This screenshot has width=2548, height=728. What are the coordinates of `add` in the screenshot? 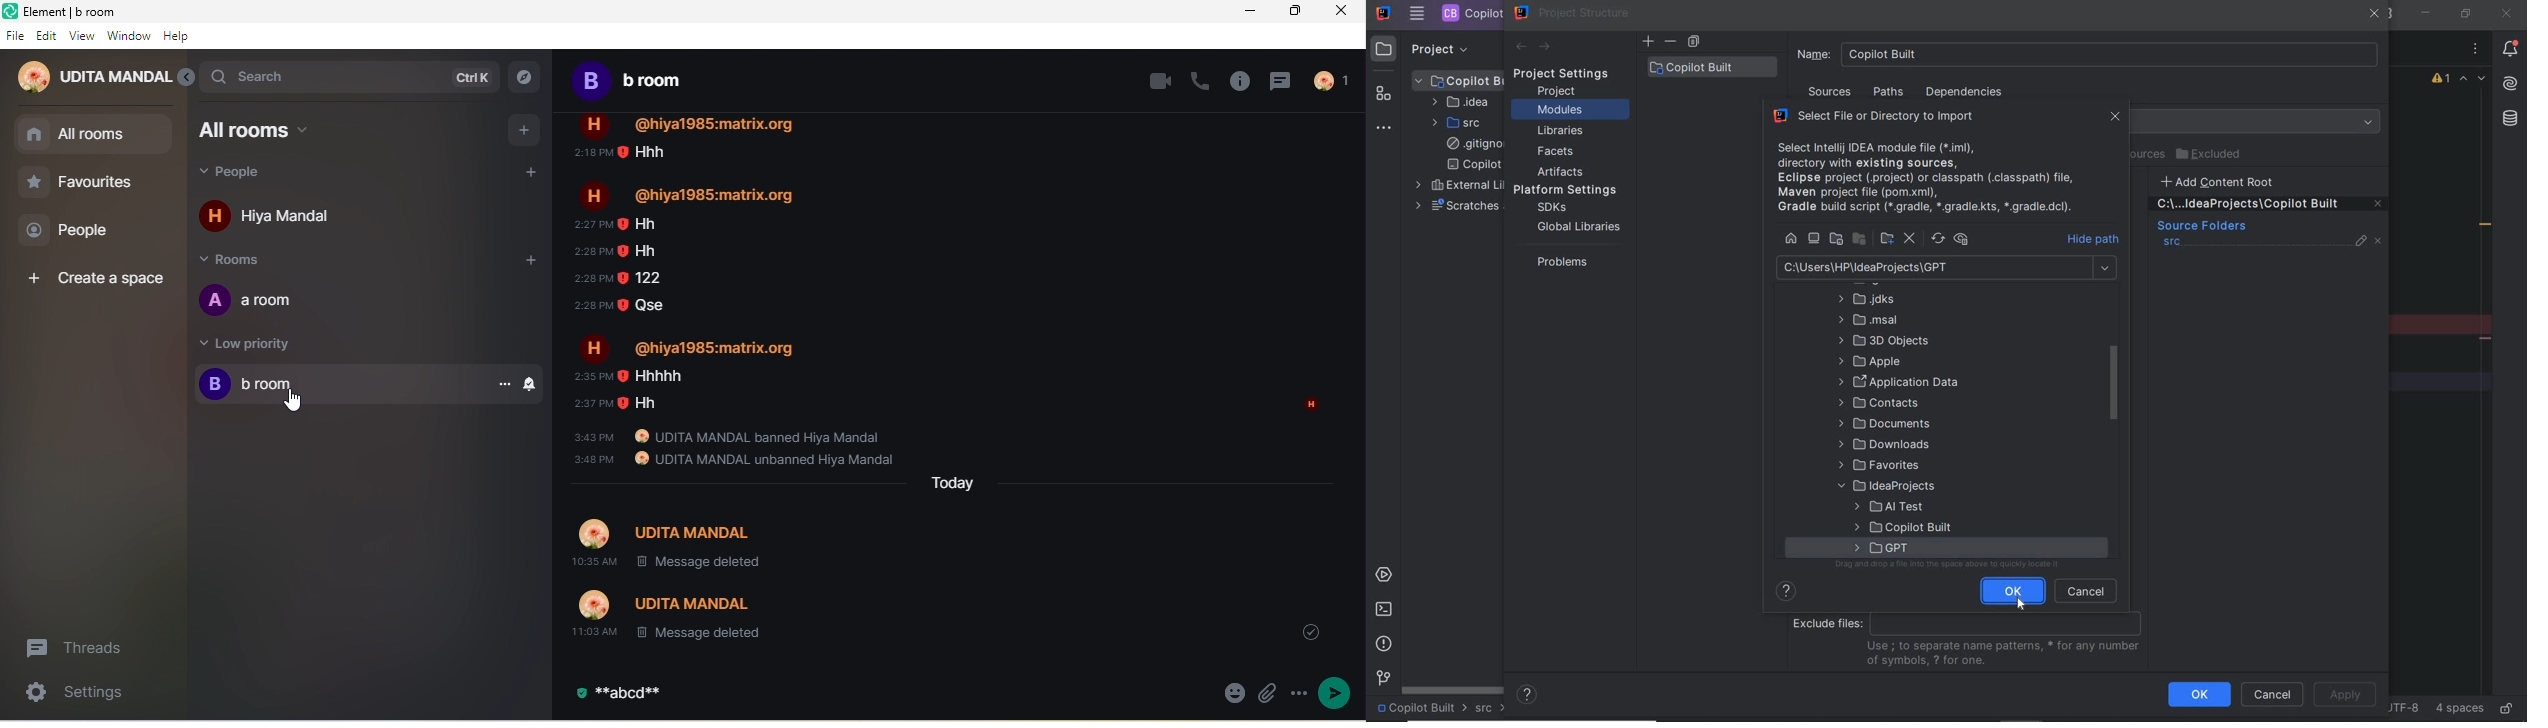 It's located at (1648, 41).